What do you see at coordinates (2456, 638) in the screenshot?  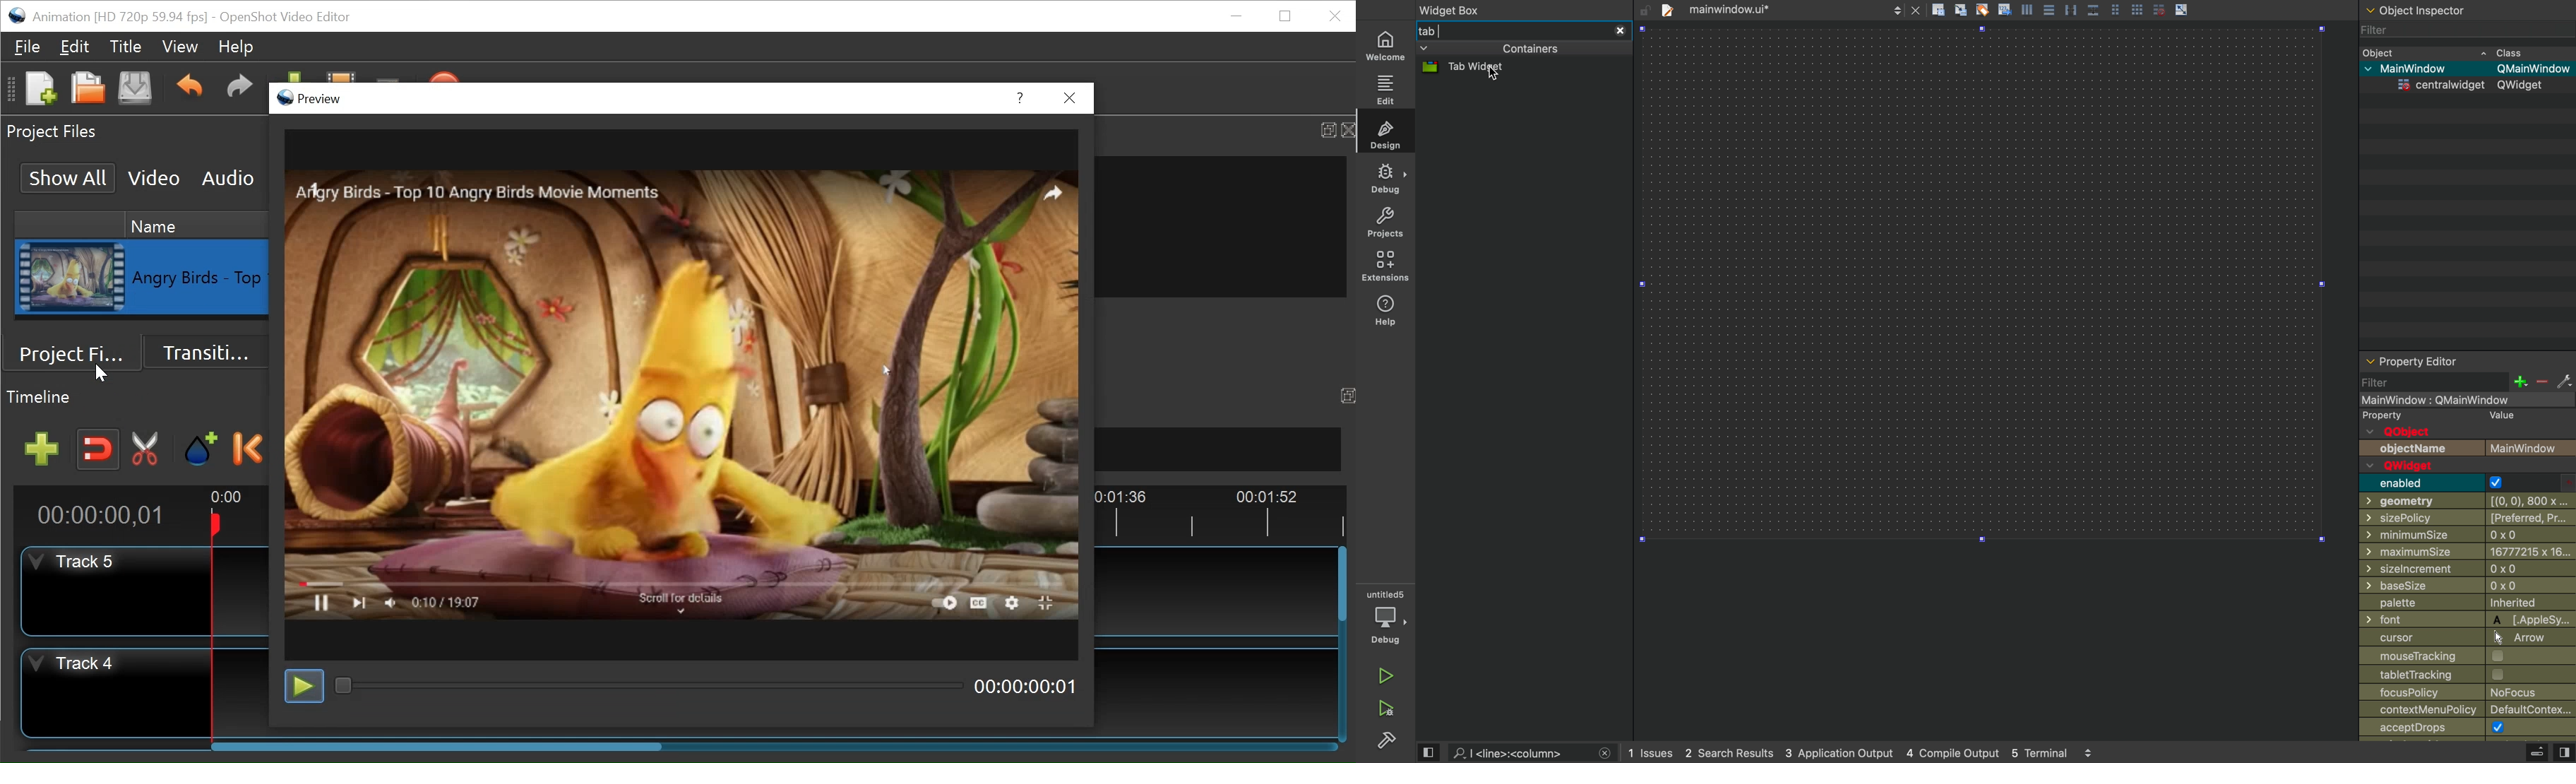 I see `cursor` at bounding box center [2456, 638].